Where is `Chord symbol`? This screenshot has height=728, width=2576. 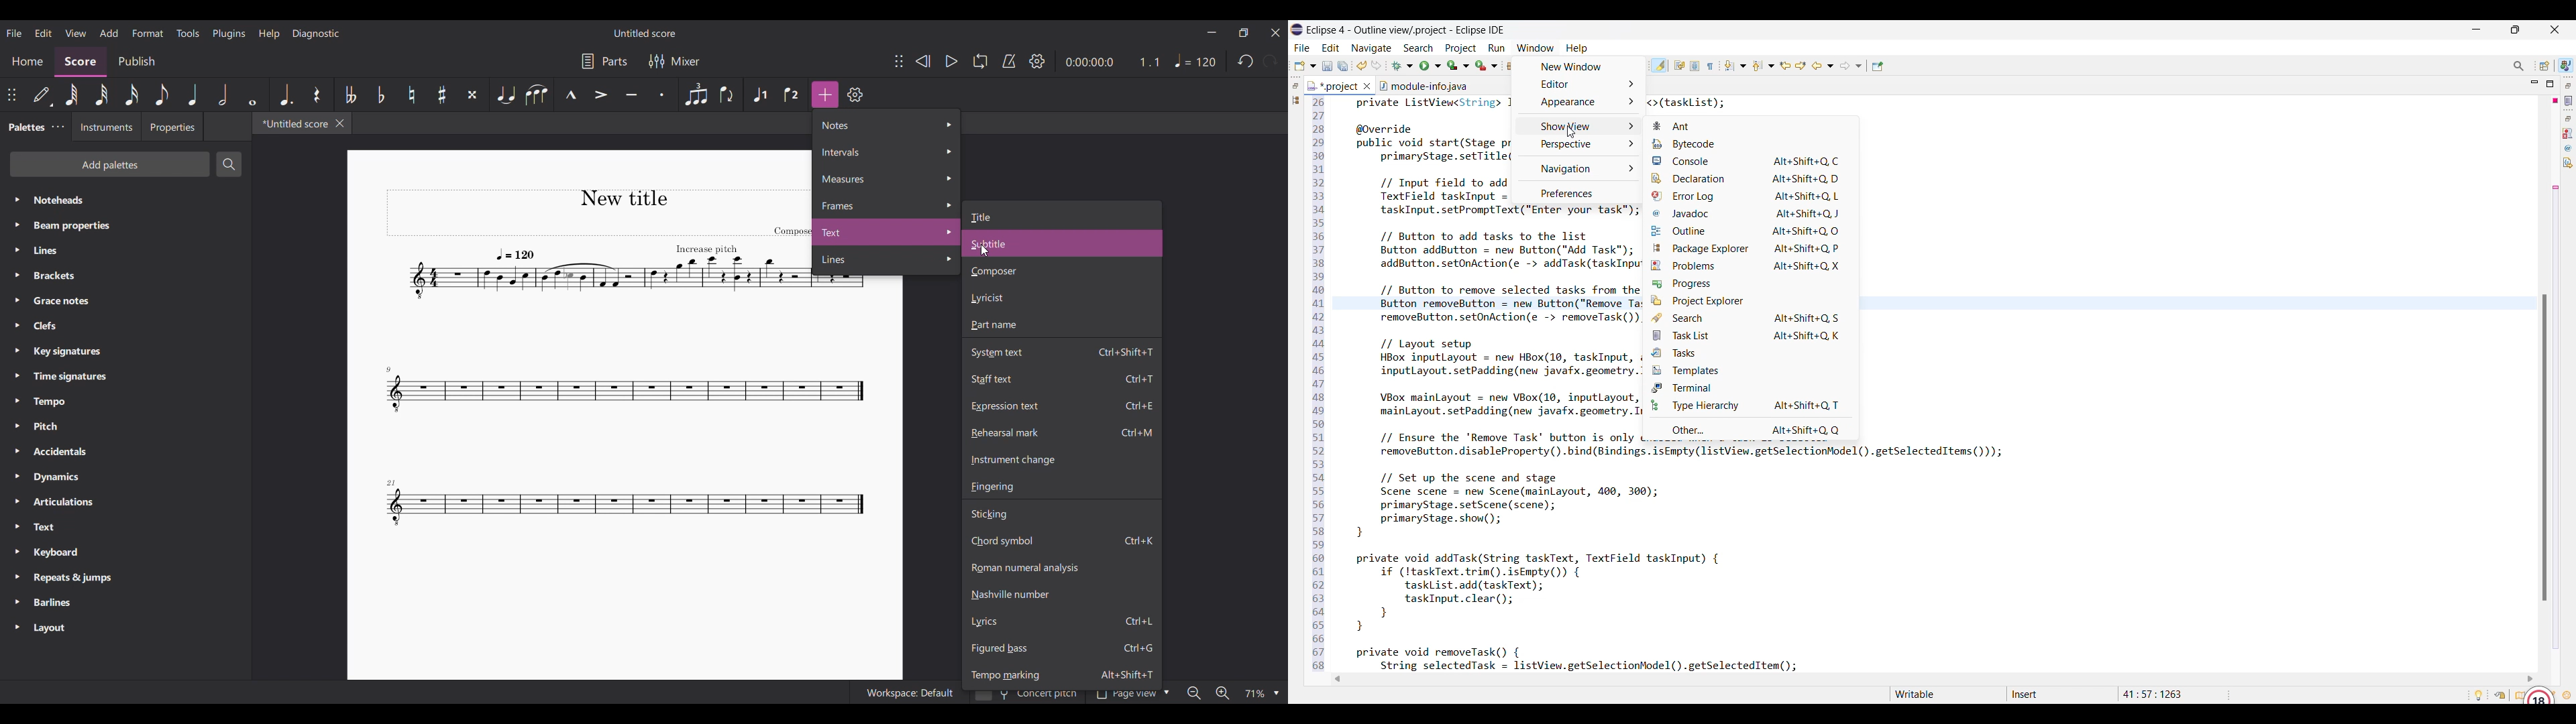
Chord symbol is located at coordinates (1061, 541).